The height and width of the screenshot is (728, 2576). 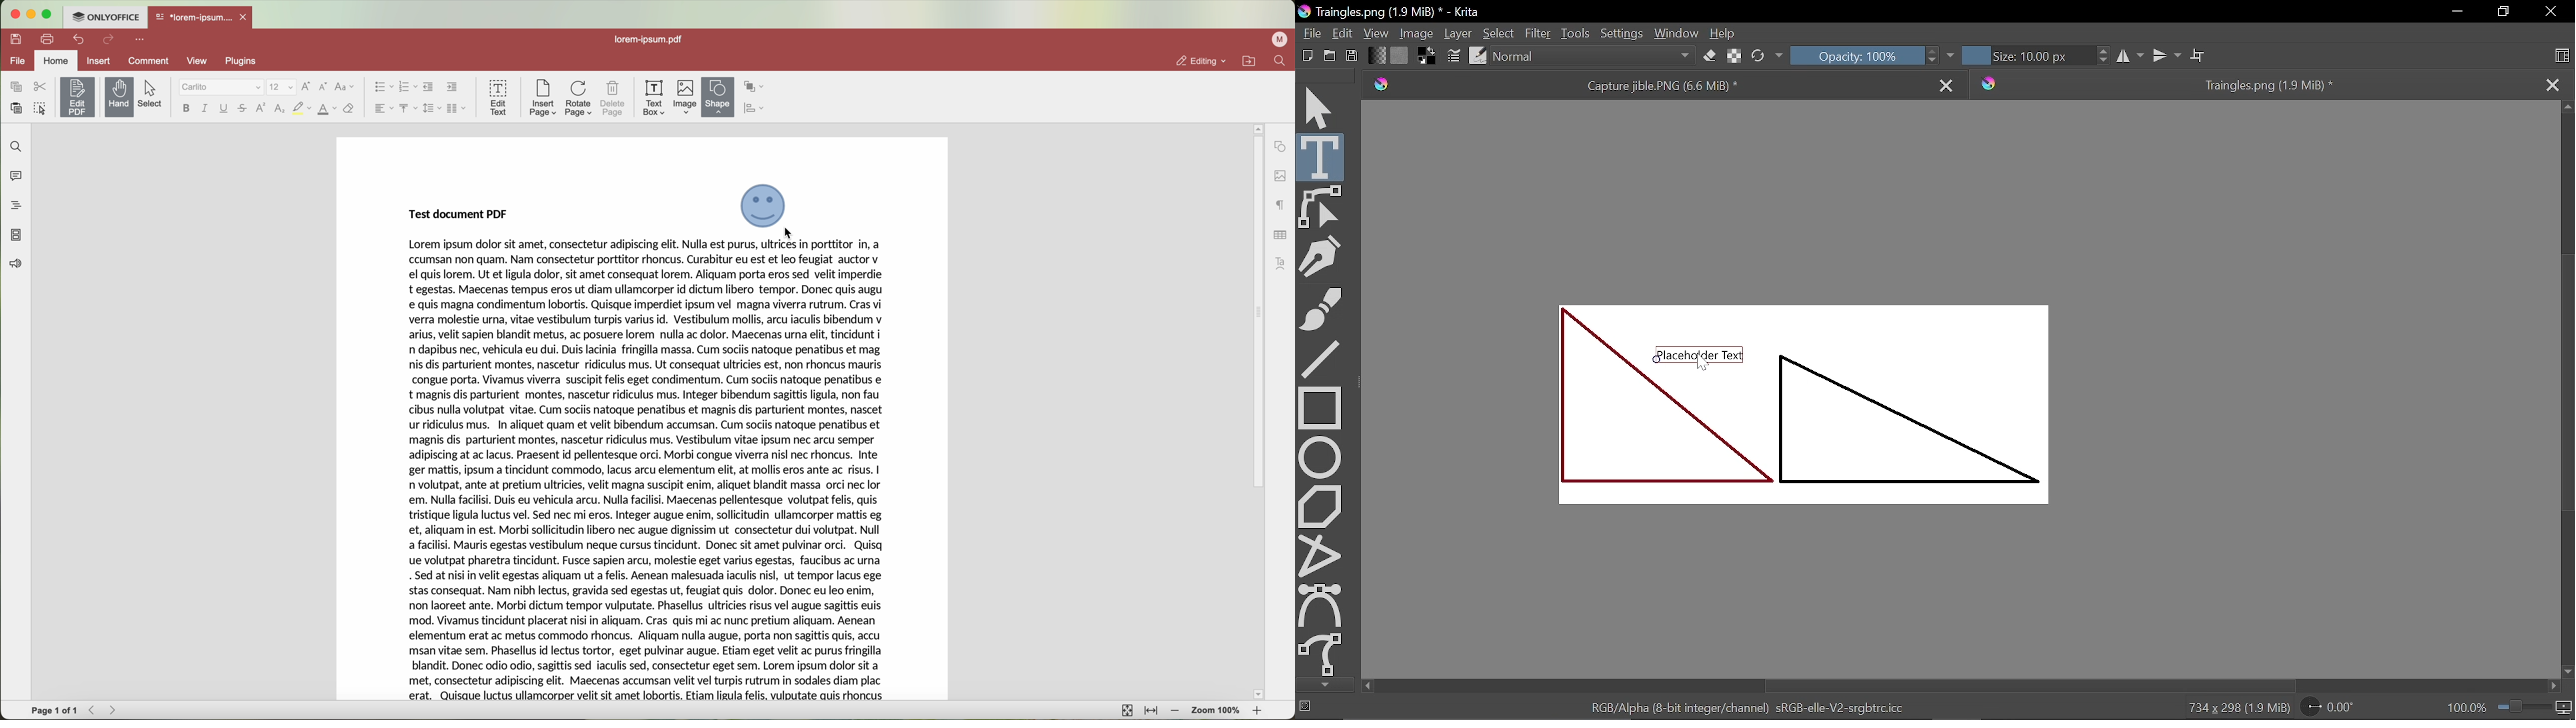 What do you see at coordinates (1323, 653) in the screenshot?
I see `Freehand path tool` at bounding box center [1323, 653].